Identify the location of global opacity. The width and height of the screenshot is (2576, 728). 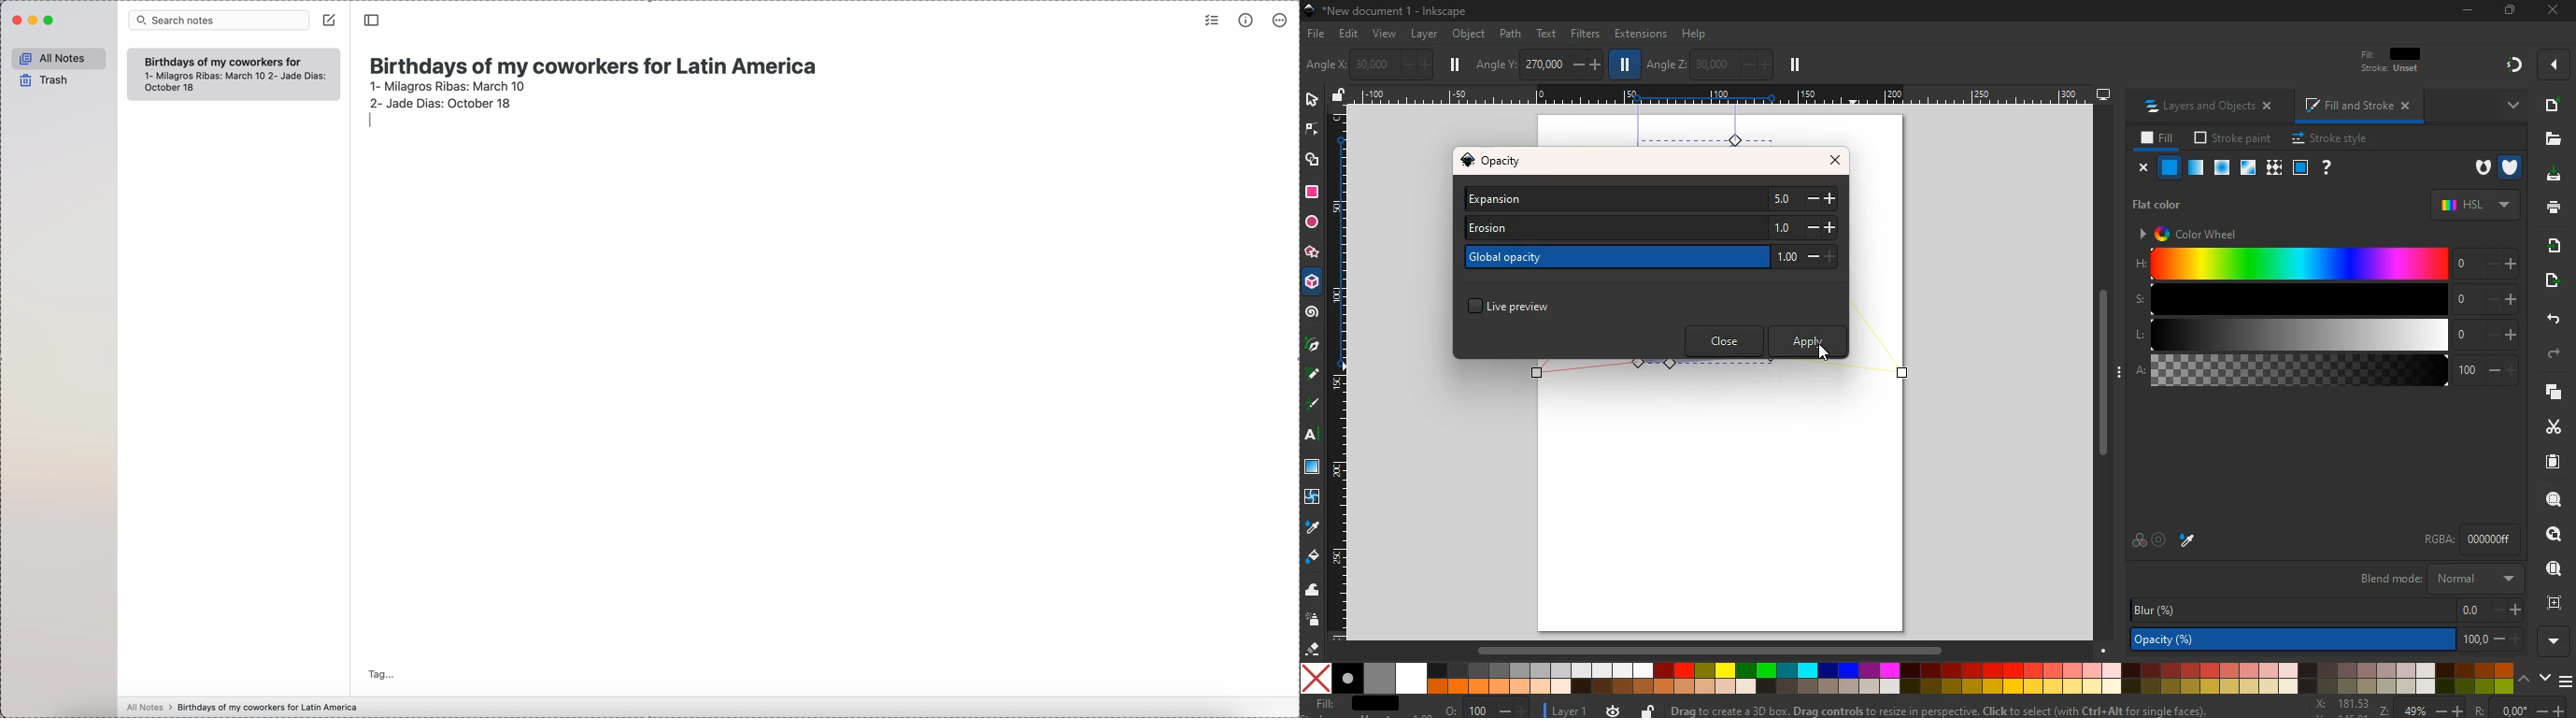
(1648, 259).